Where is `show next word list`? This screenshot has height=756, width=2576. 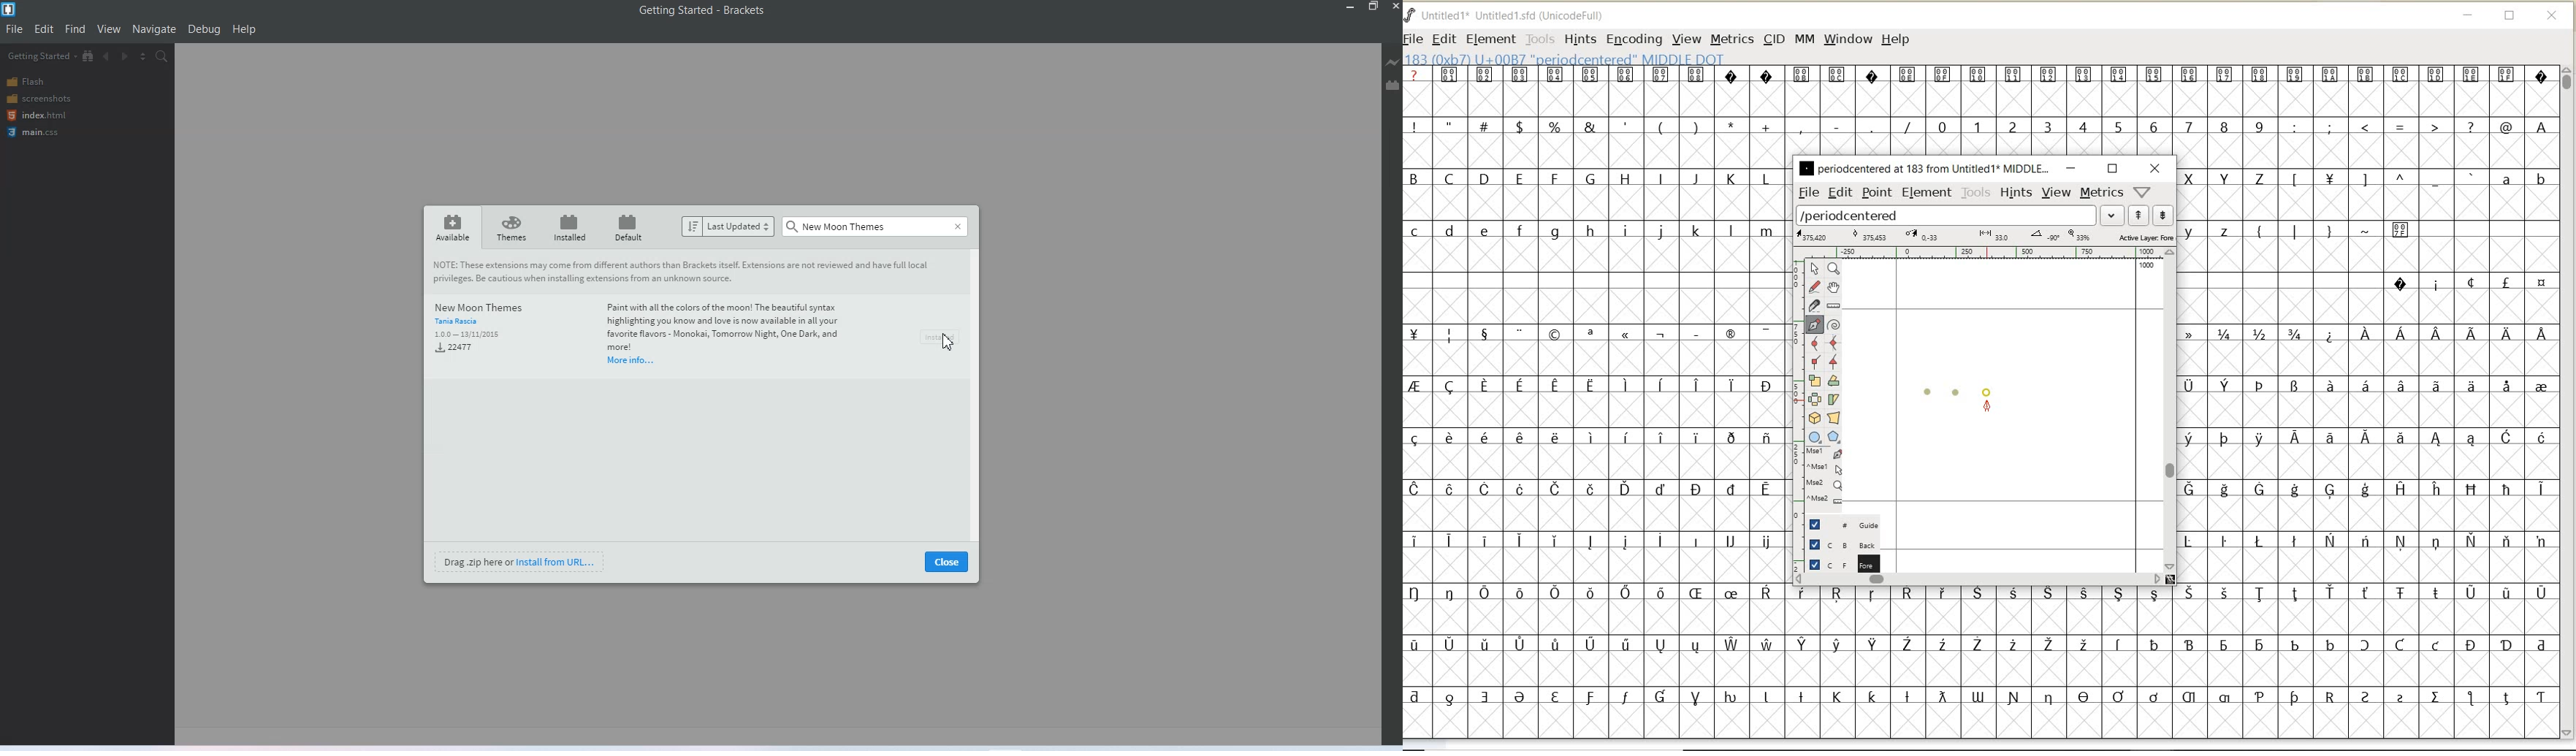
show next word list is located at coordinates (2165, 216).